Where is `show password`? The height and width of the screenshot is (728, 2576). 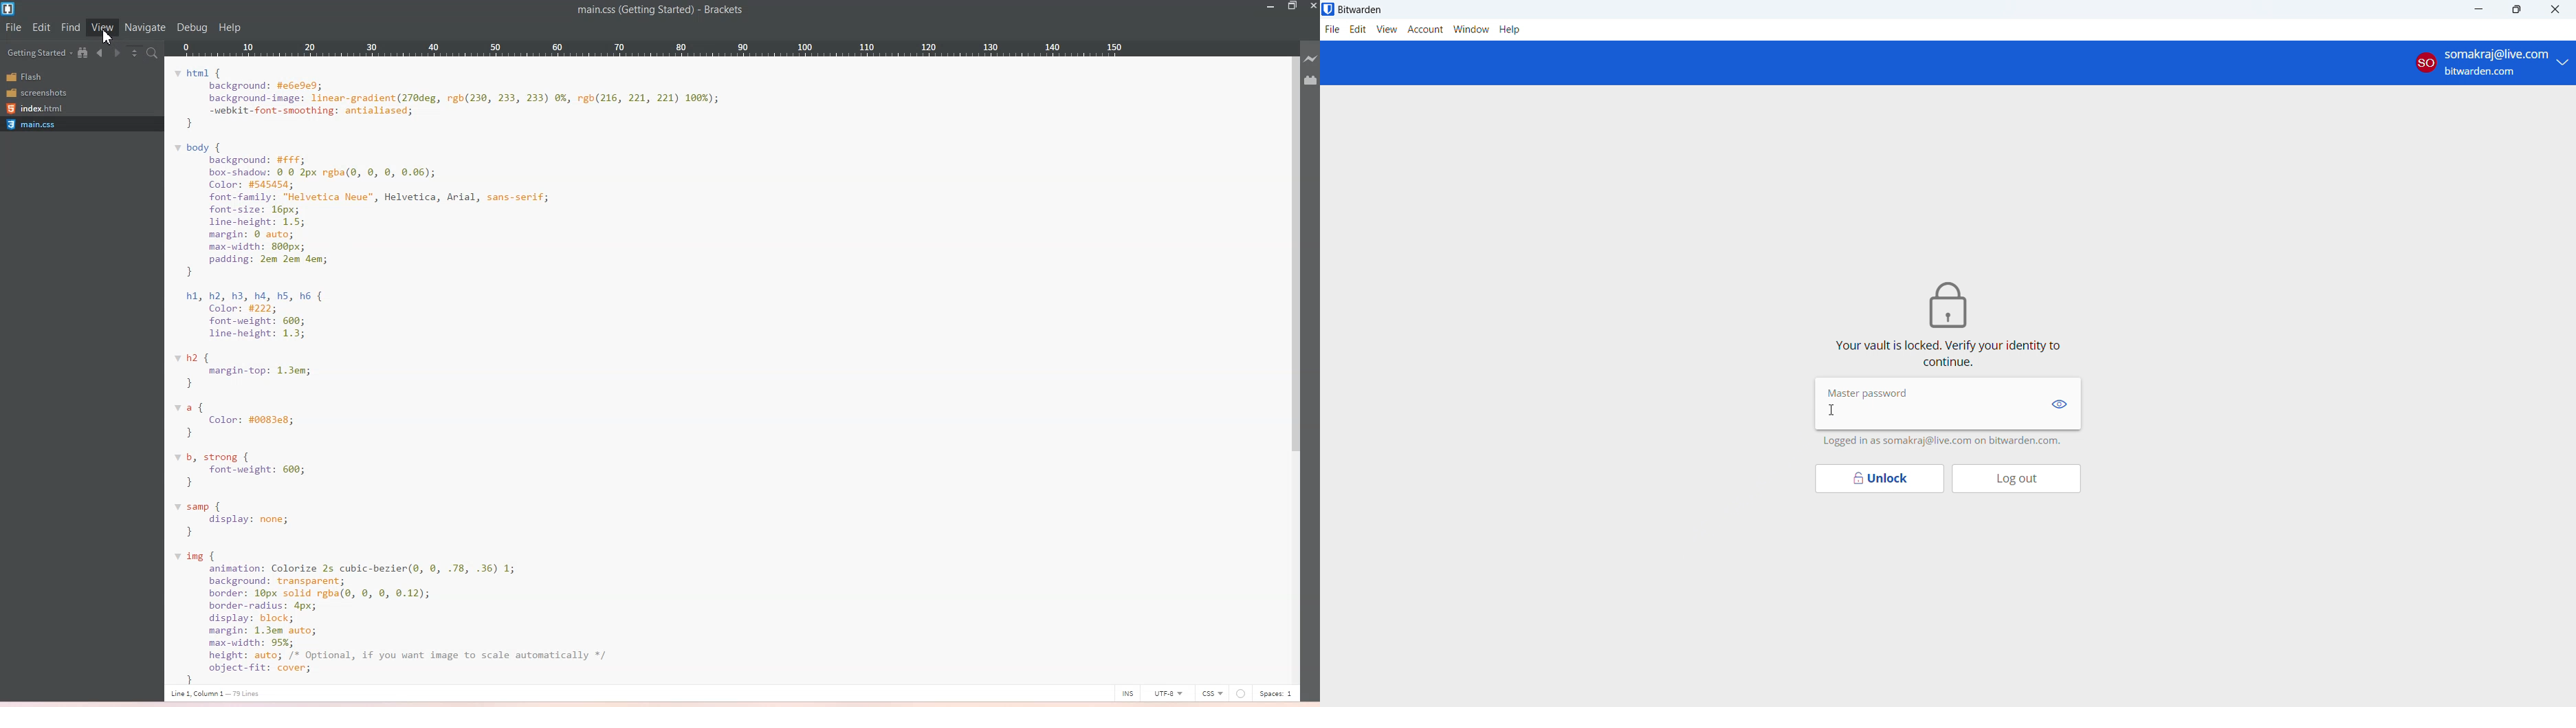
show password is located at coordinates (2060, 403).